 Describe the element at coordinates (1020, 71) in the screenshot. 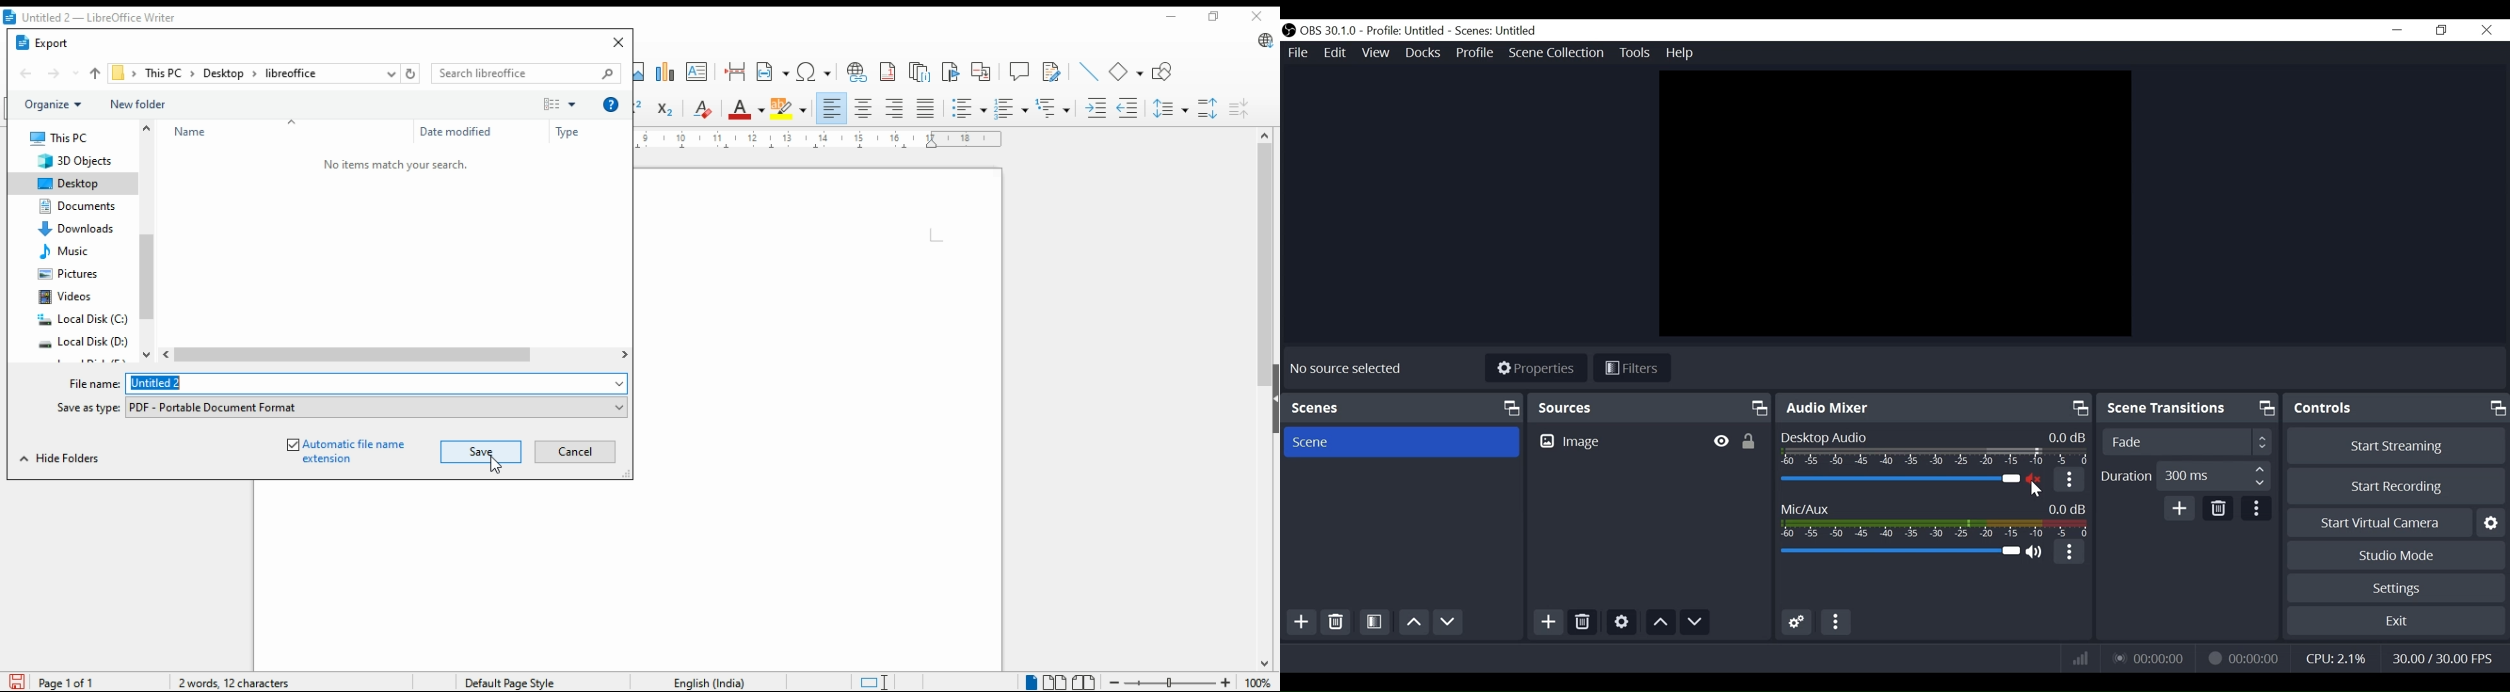

I see `insert comment` at that location.